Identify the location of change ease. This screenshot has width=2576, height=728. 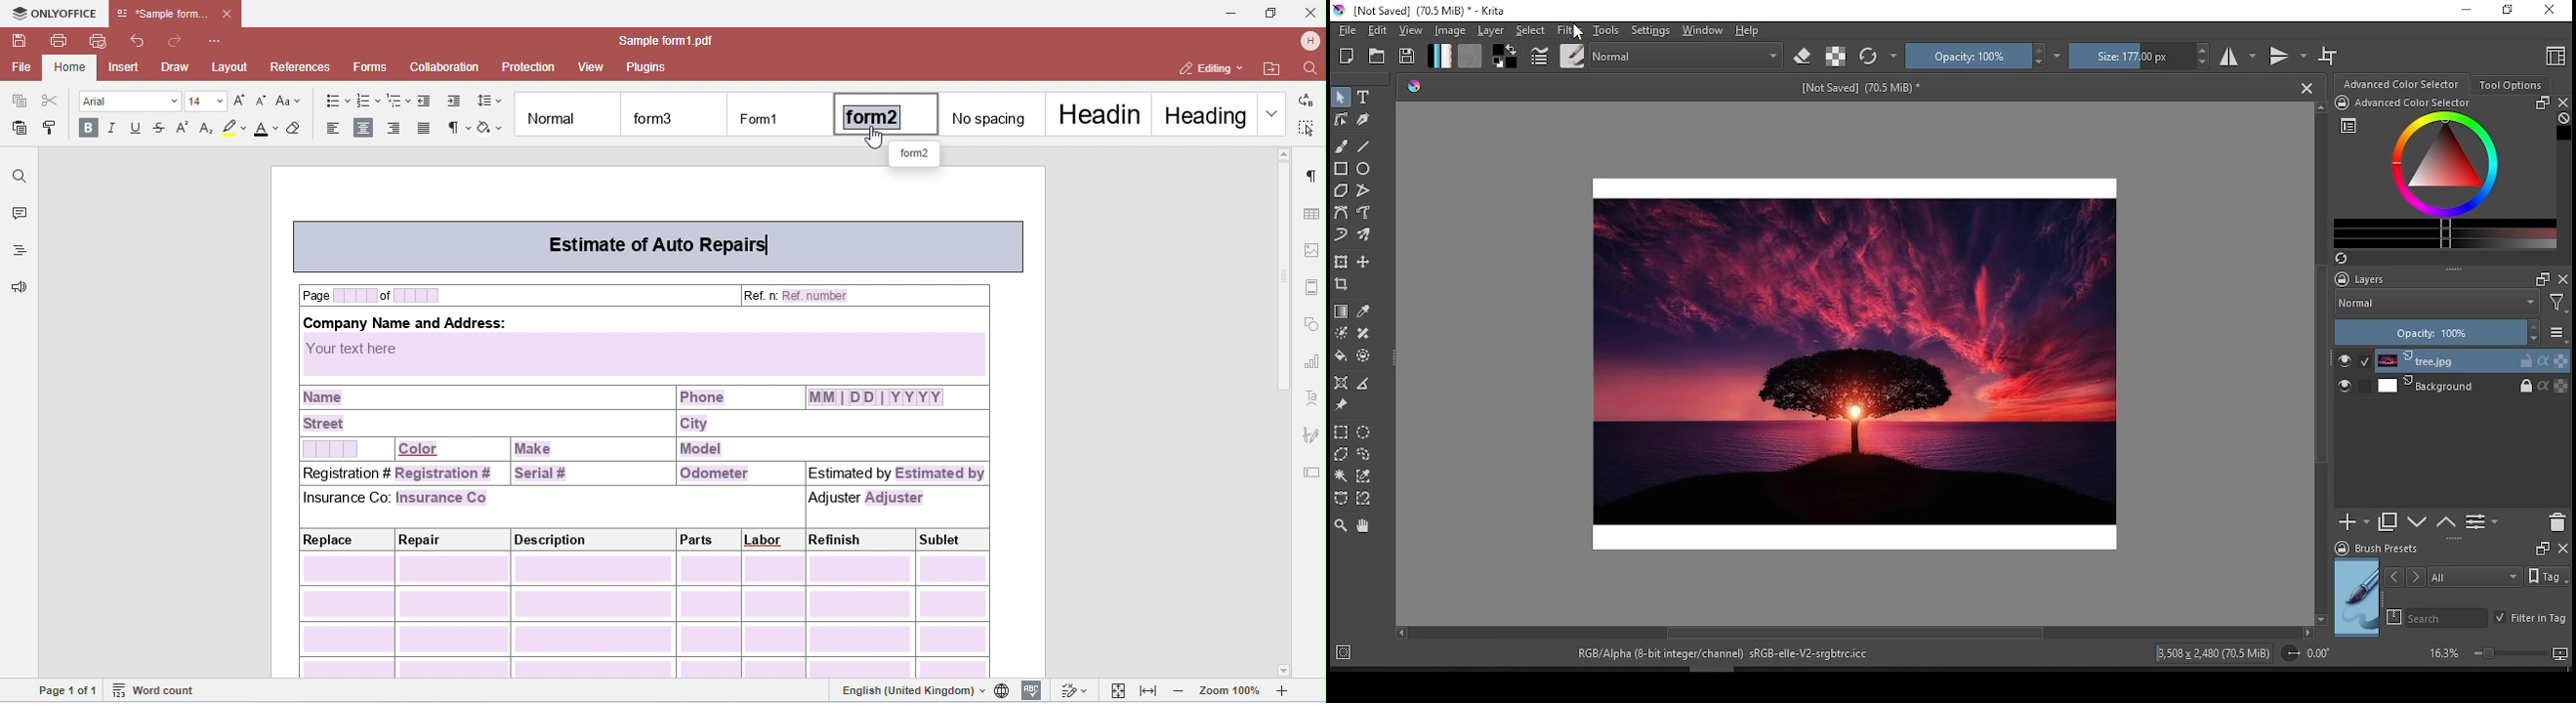
(290, 100).